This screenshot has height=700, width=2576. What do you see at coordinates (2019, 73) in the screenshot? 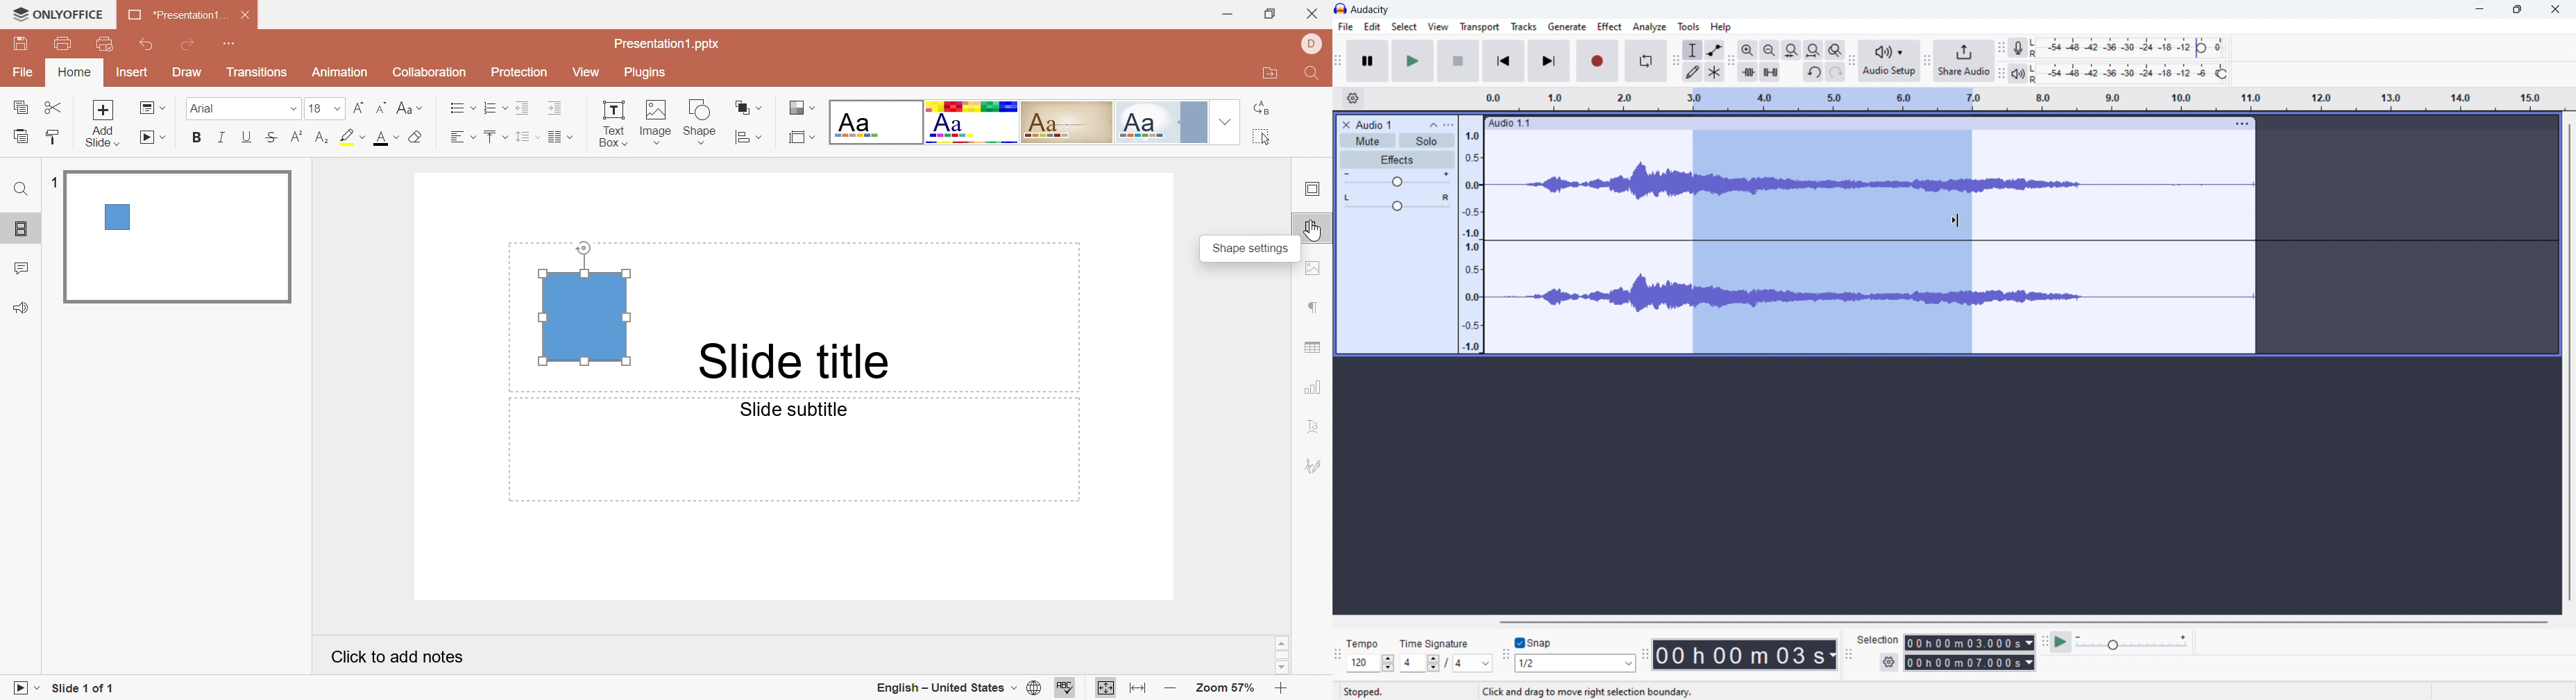
I see `playback meter` at bounding box center [2019, 73].